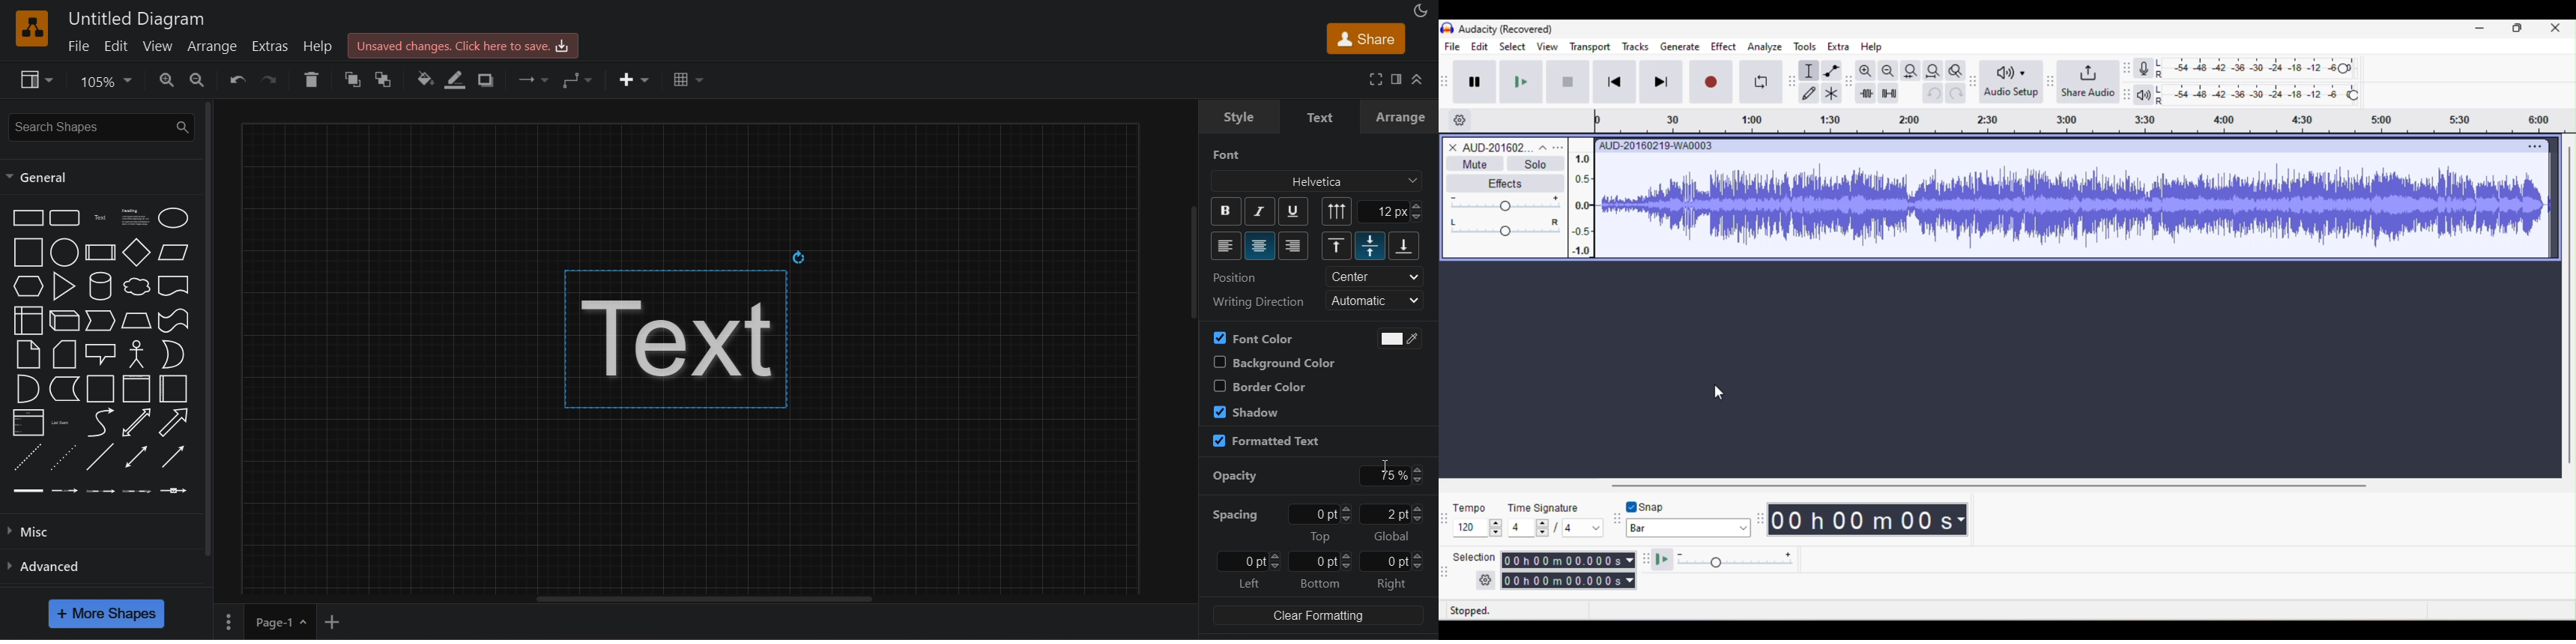  I want to click on 00 h 00 m 00 s, so click(1868, 521).